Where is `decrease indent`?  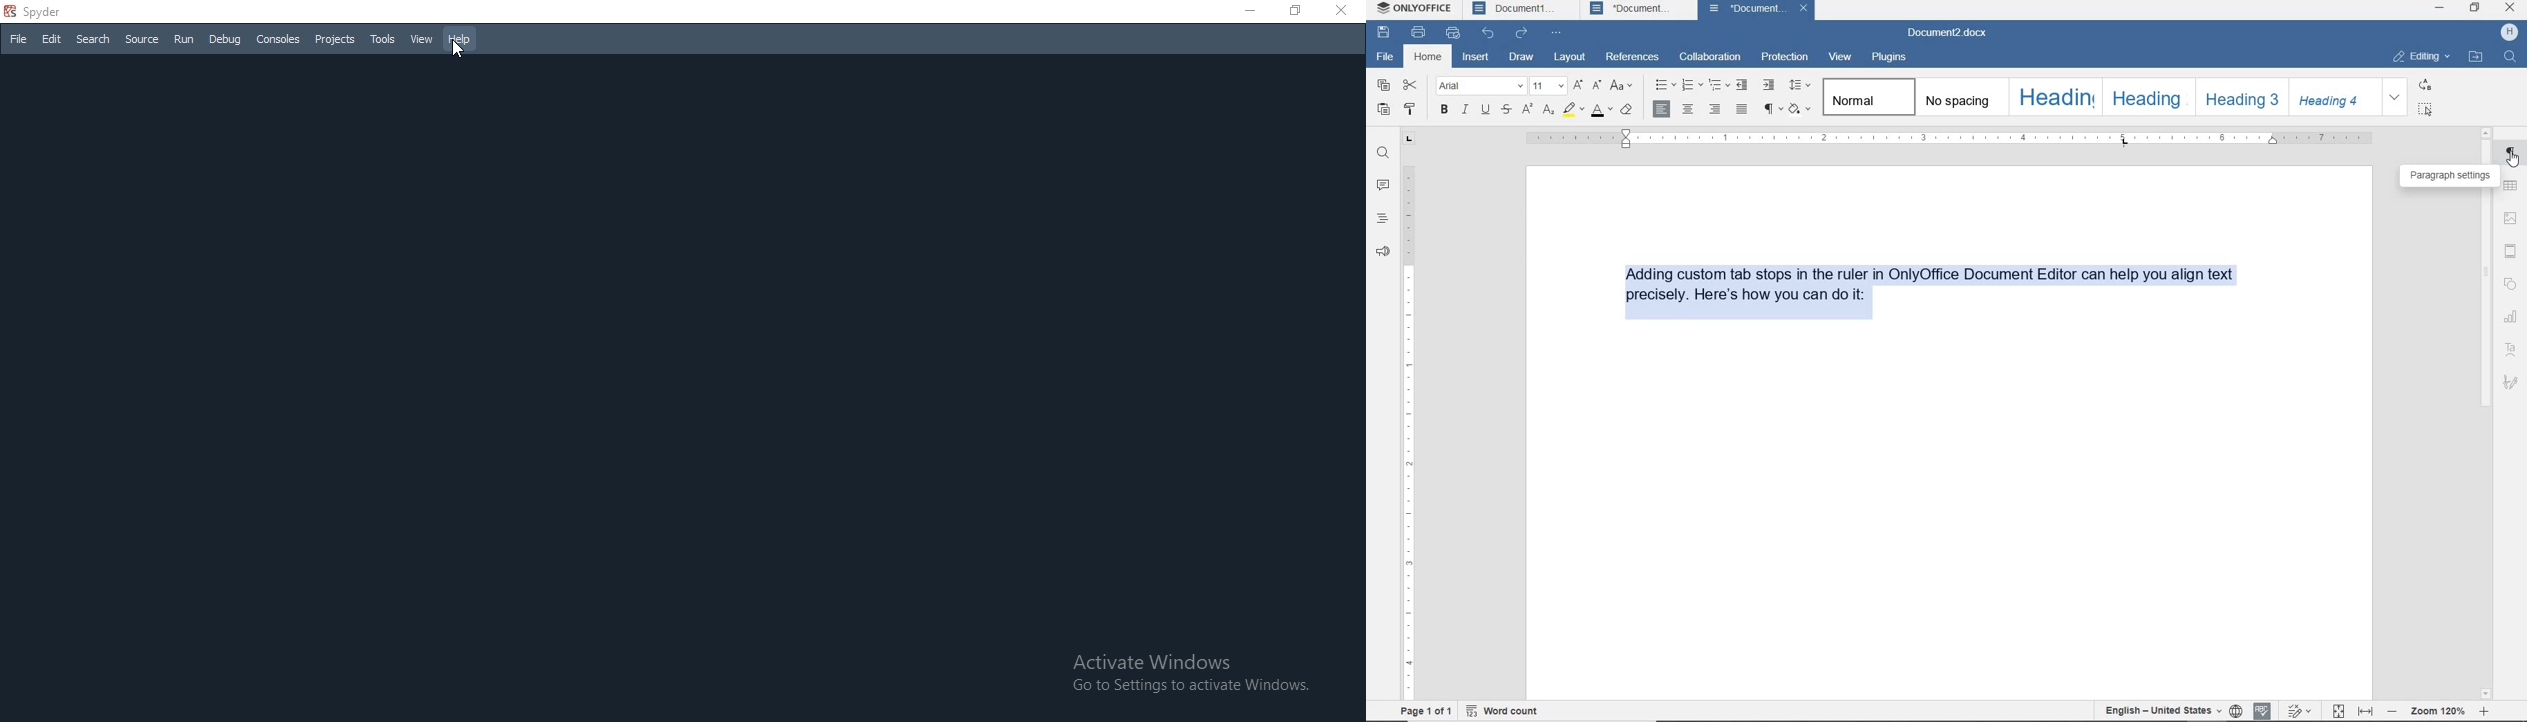
decrease indent is located at coordinates (1742, 86).